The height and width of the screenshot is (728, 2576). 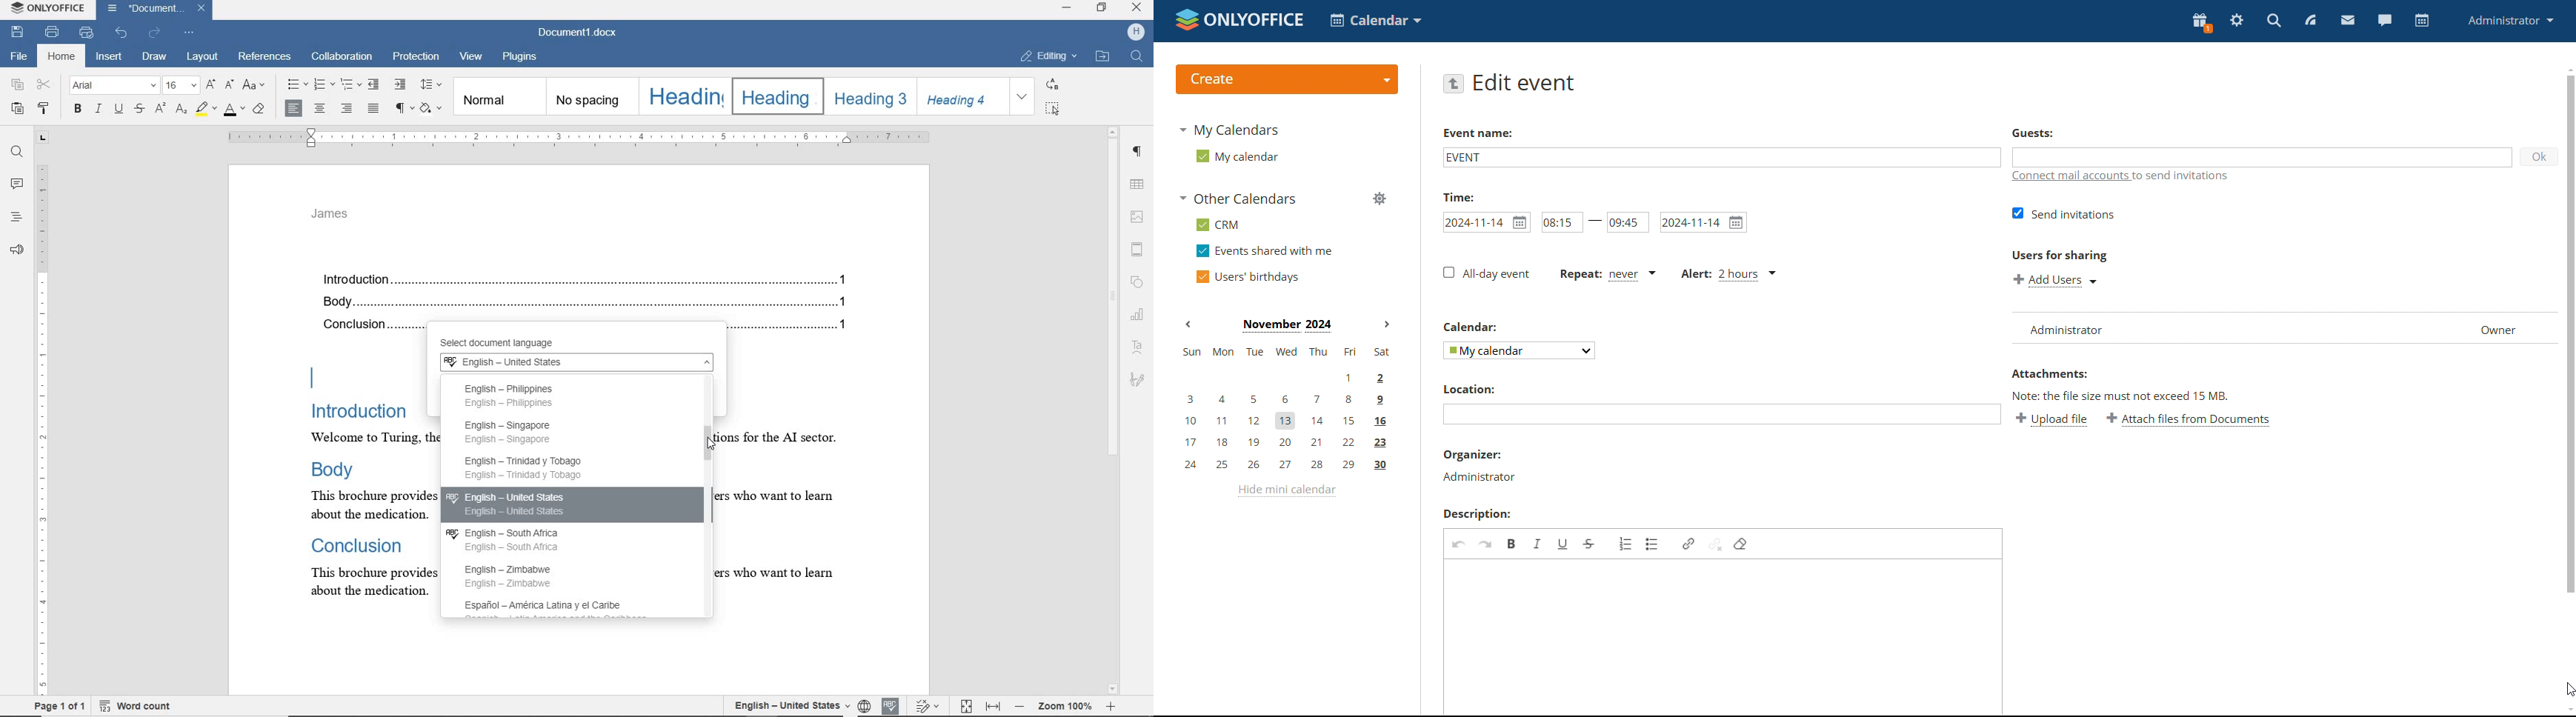 I want to click on insert, so click(x=108, y=57).